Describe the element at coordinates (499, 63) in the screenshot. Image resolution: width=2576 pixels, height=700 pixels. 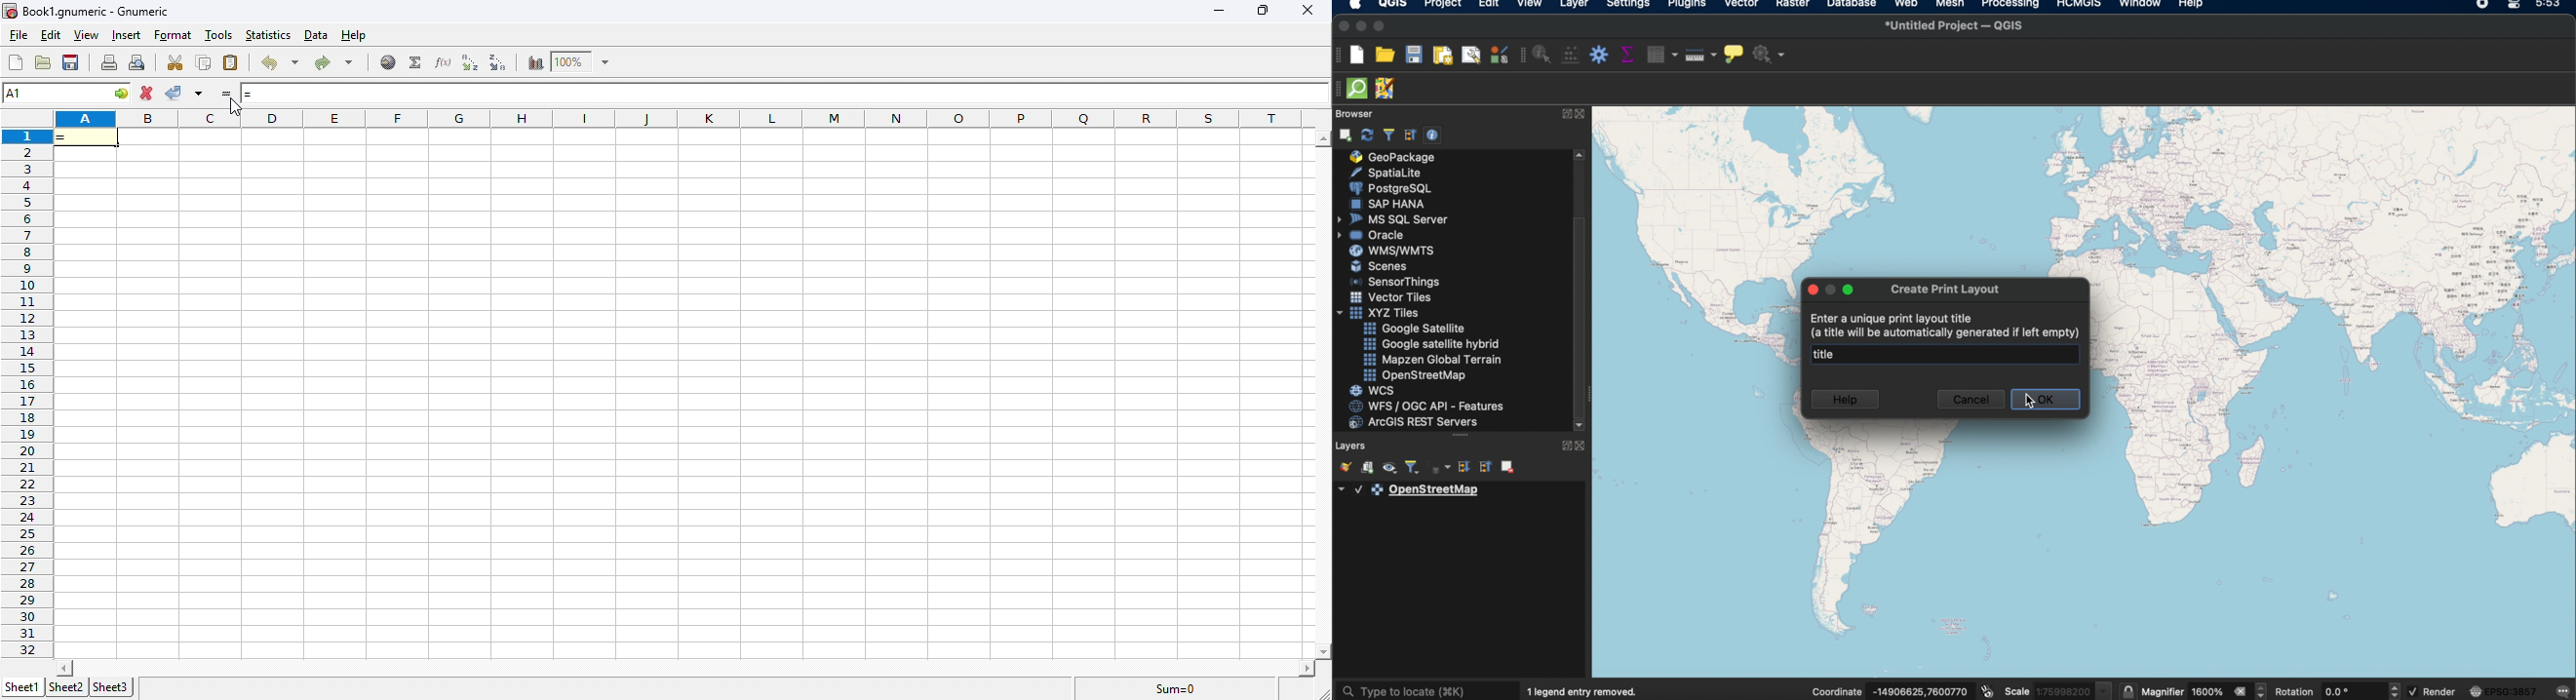
I see `sort descending` at that location.